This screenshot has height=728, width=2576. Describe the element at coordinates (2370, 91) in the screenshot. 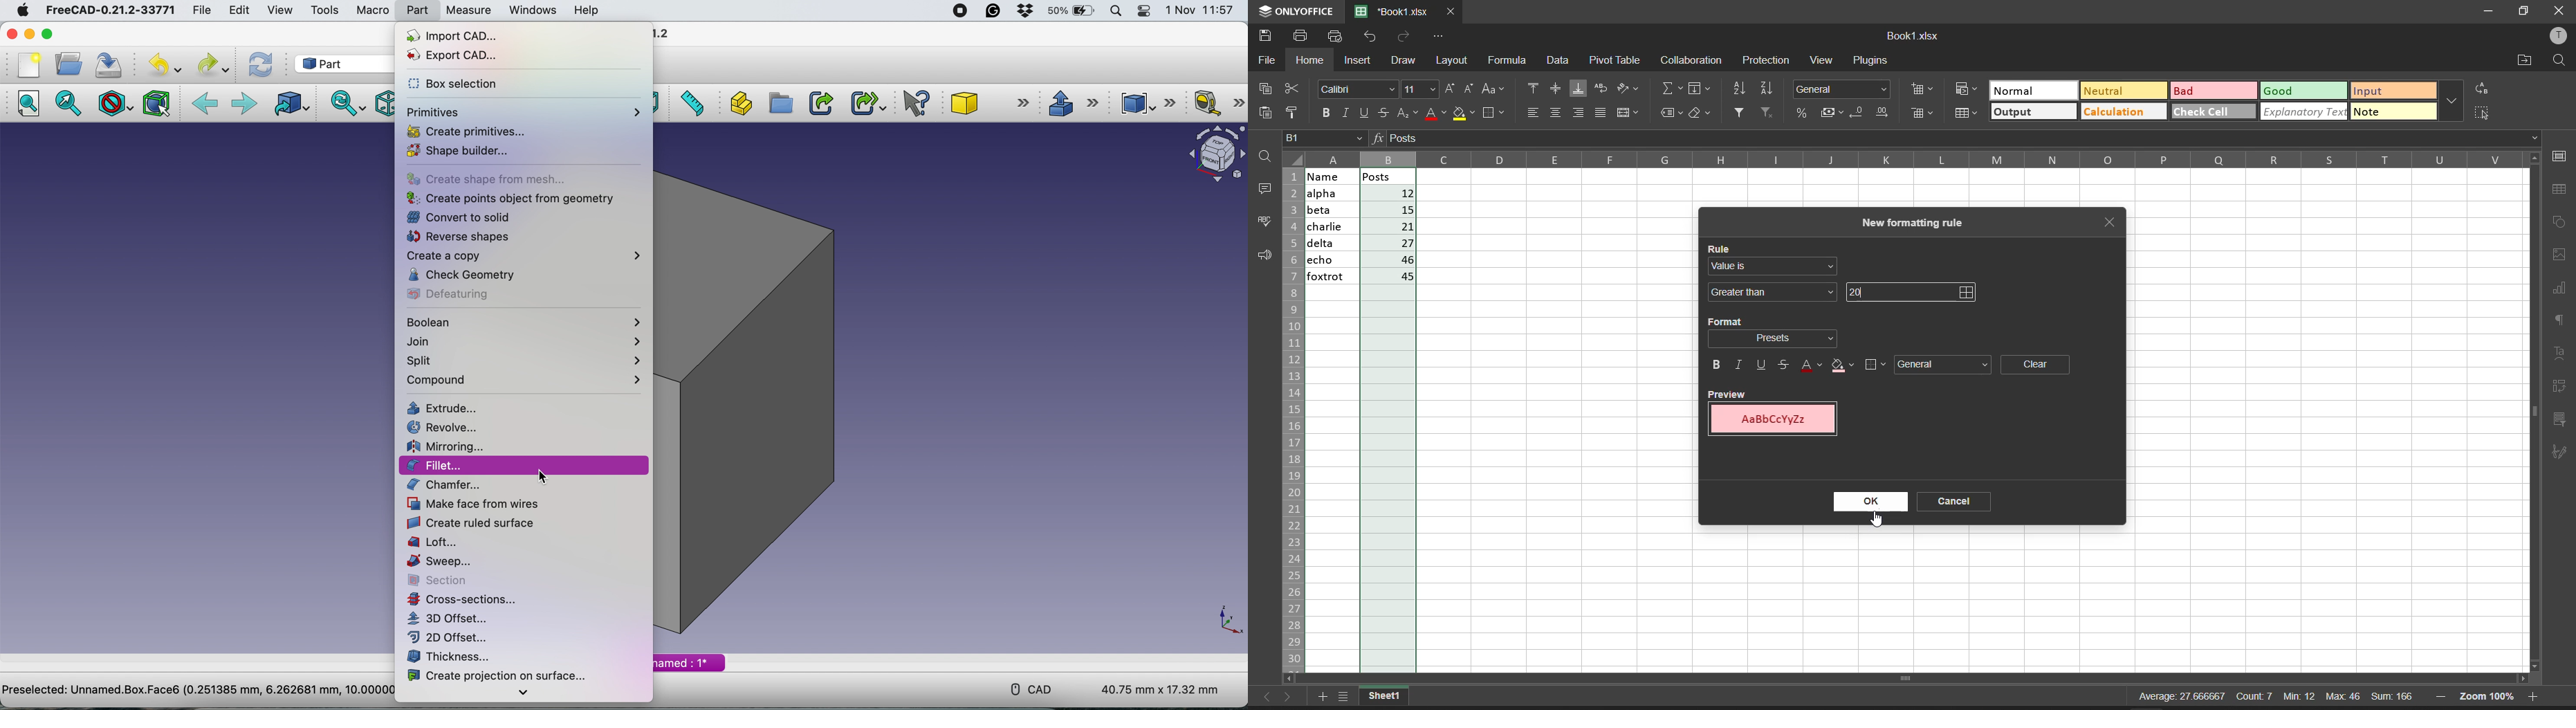

I see `input` at that location.